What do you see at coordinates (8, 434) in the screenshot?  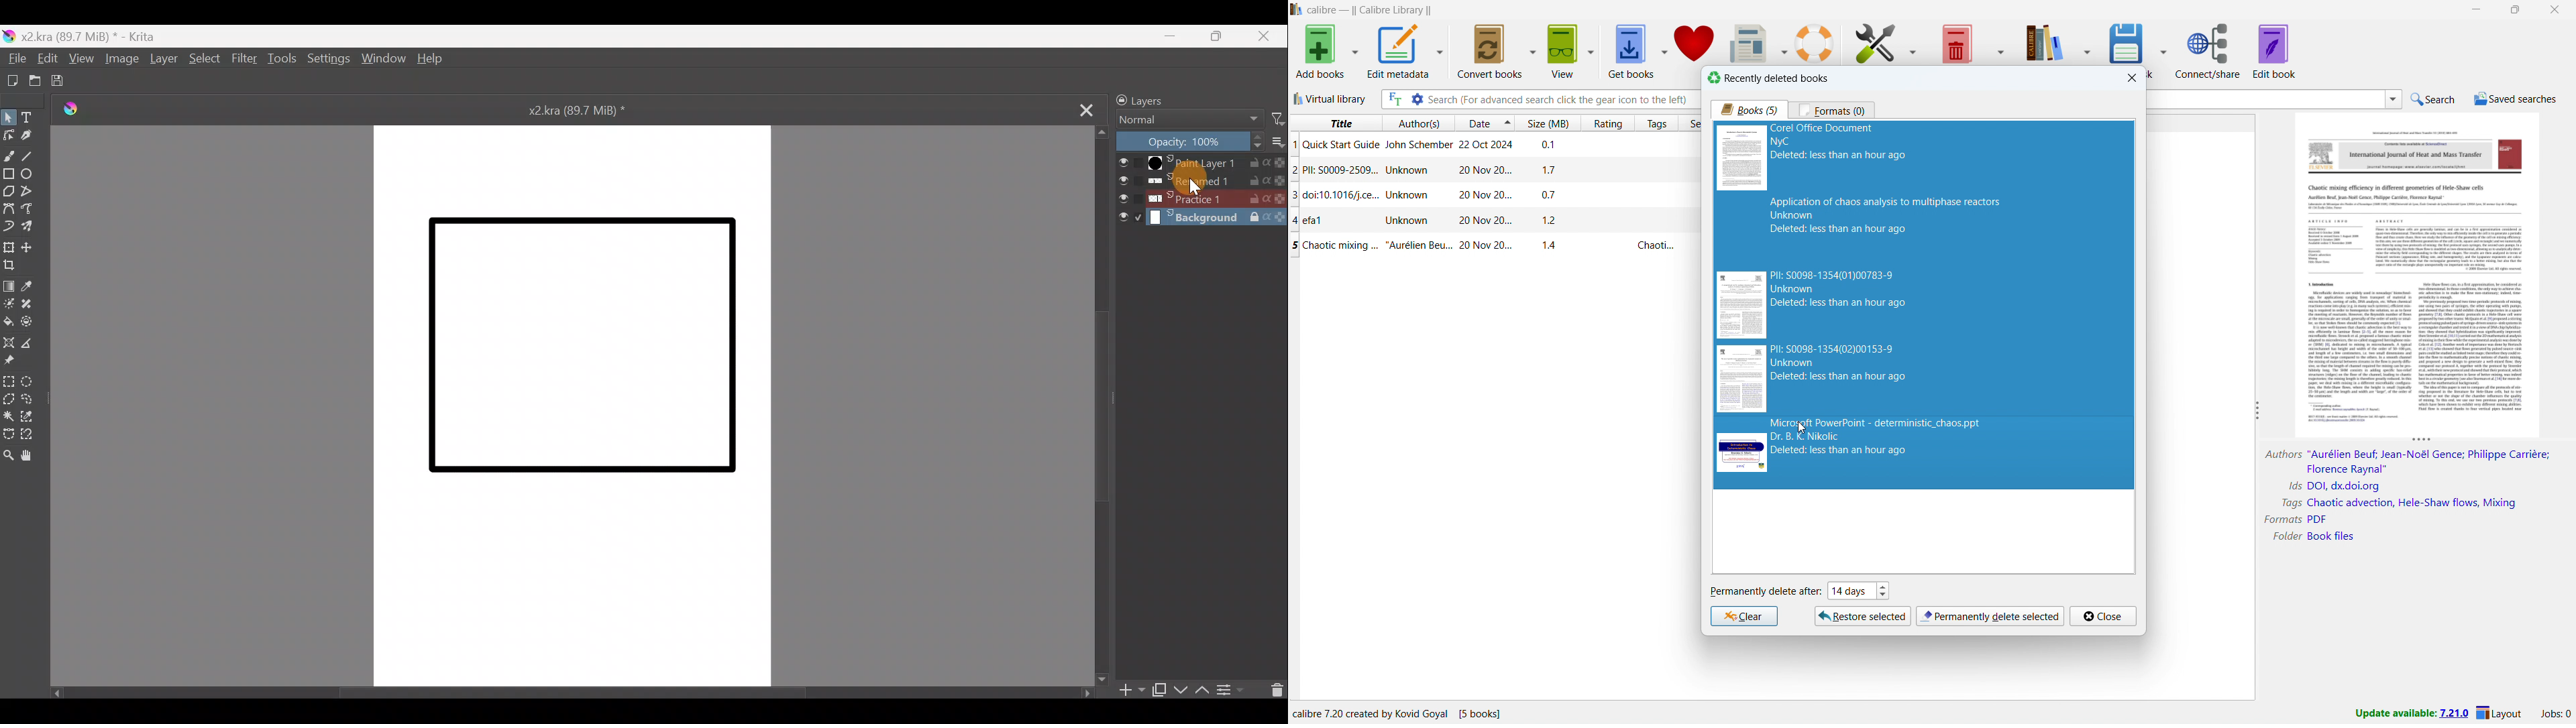 I see `Bezier curve selection tool` at bounding box center [8, 434].